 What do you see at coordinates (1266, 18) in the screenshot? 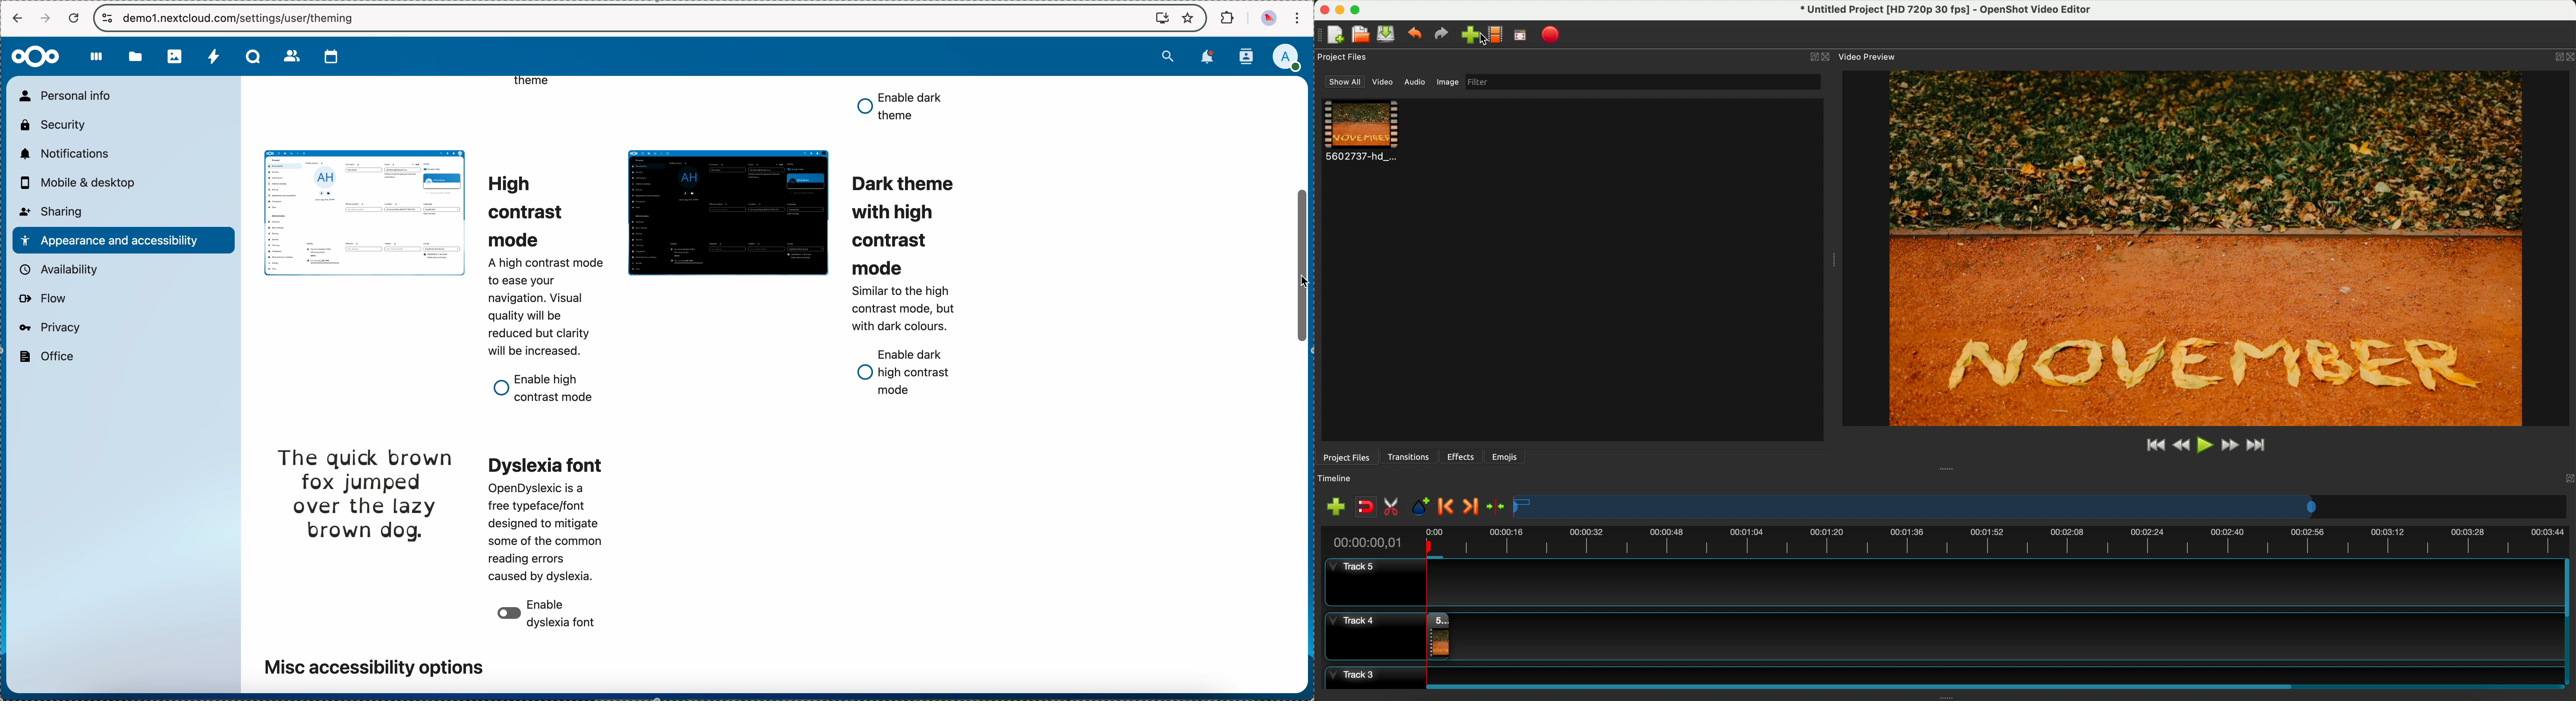
I see `profile picture` at bounding box center [1266, 18].